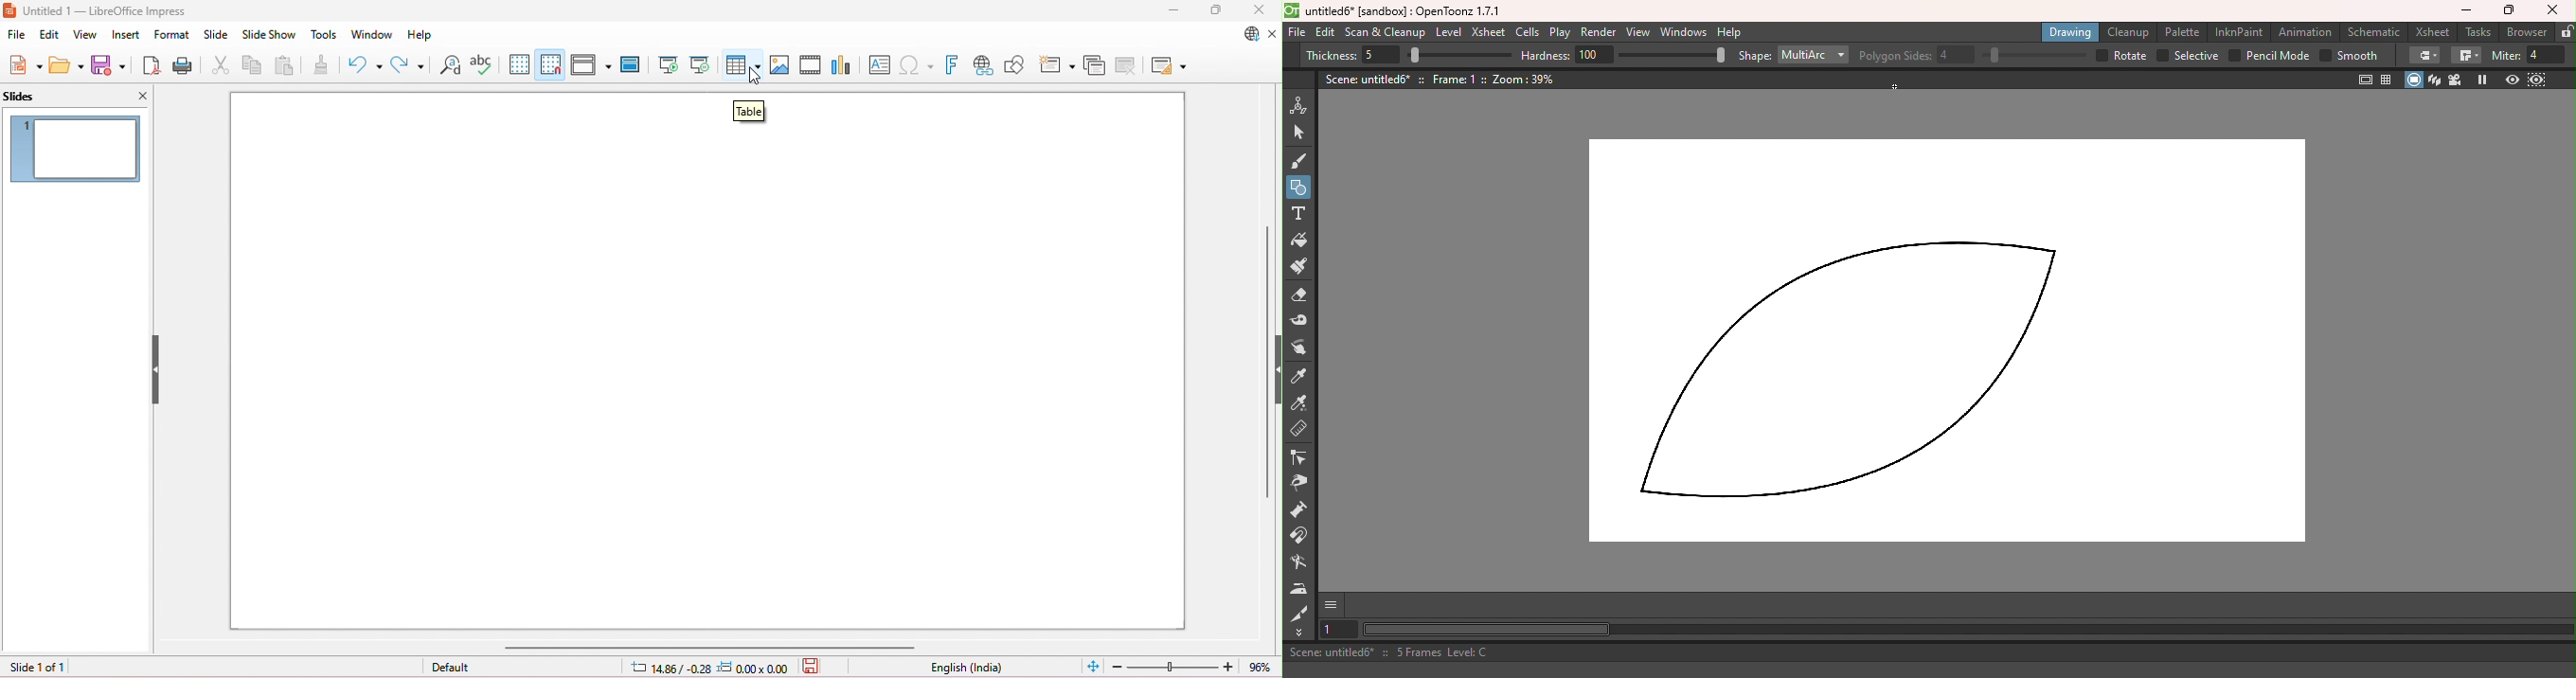  Describe the element at coordinates (842, 66) in the screenshot. I see `insert chart` at that location.